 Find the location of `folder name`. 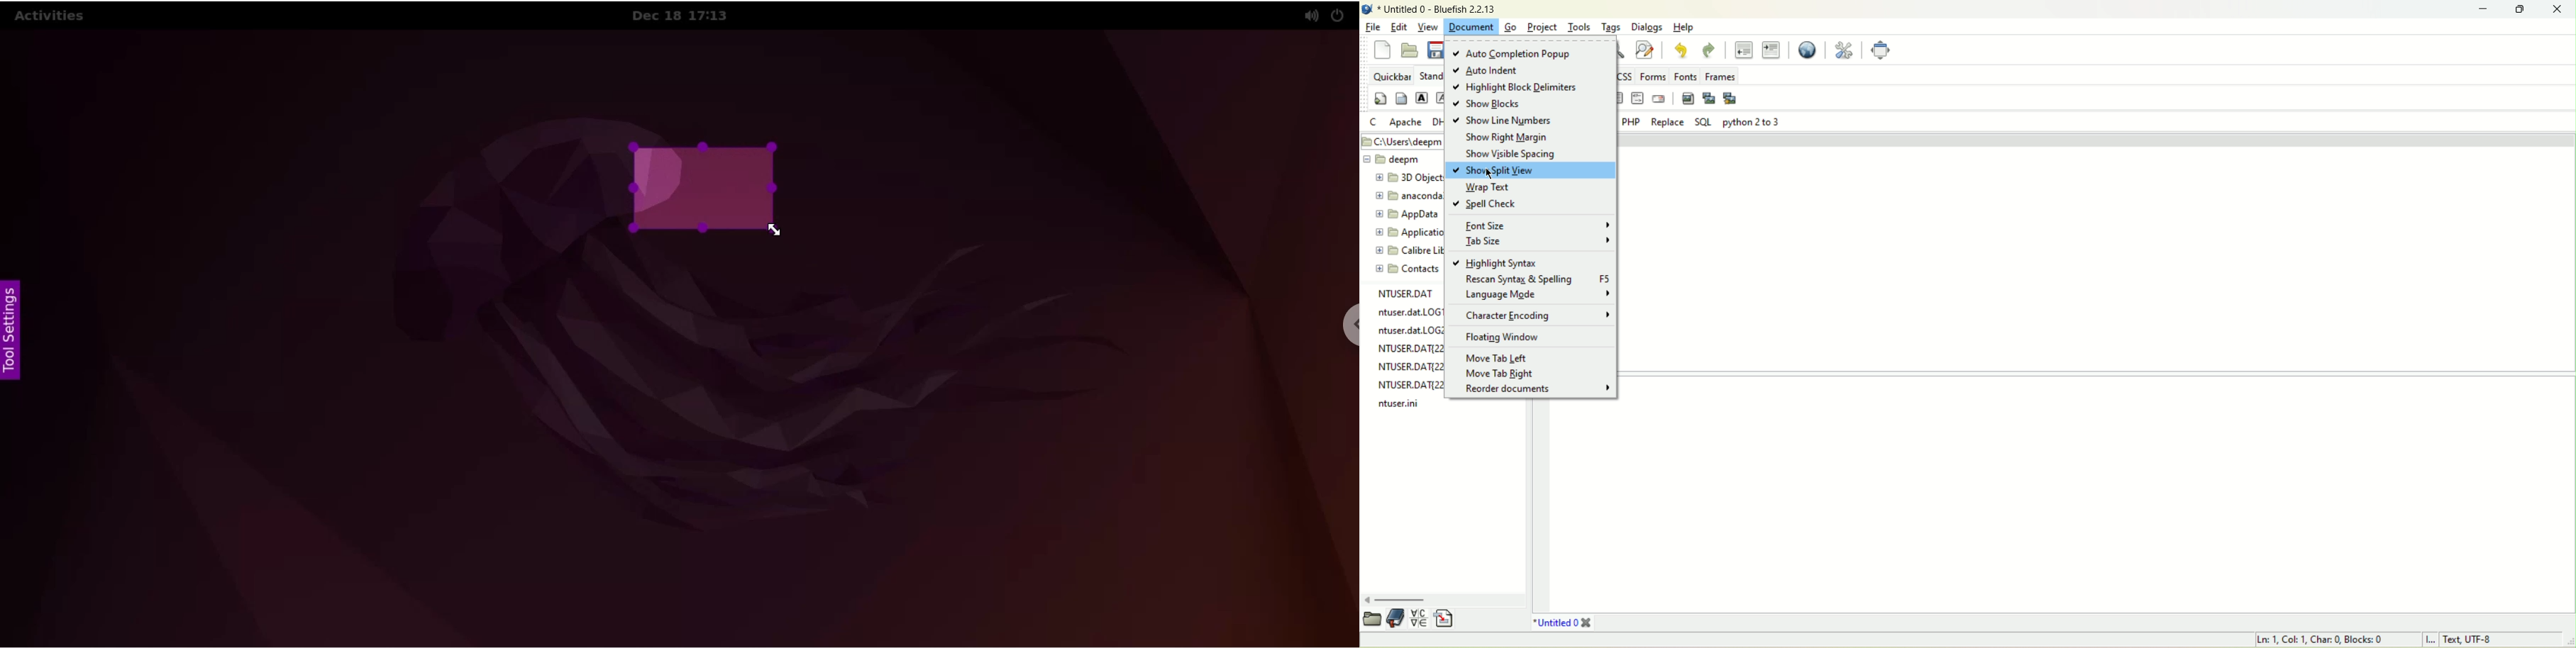

folder name is located at coordinates (1404, 196).